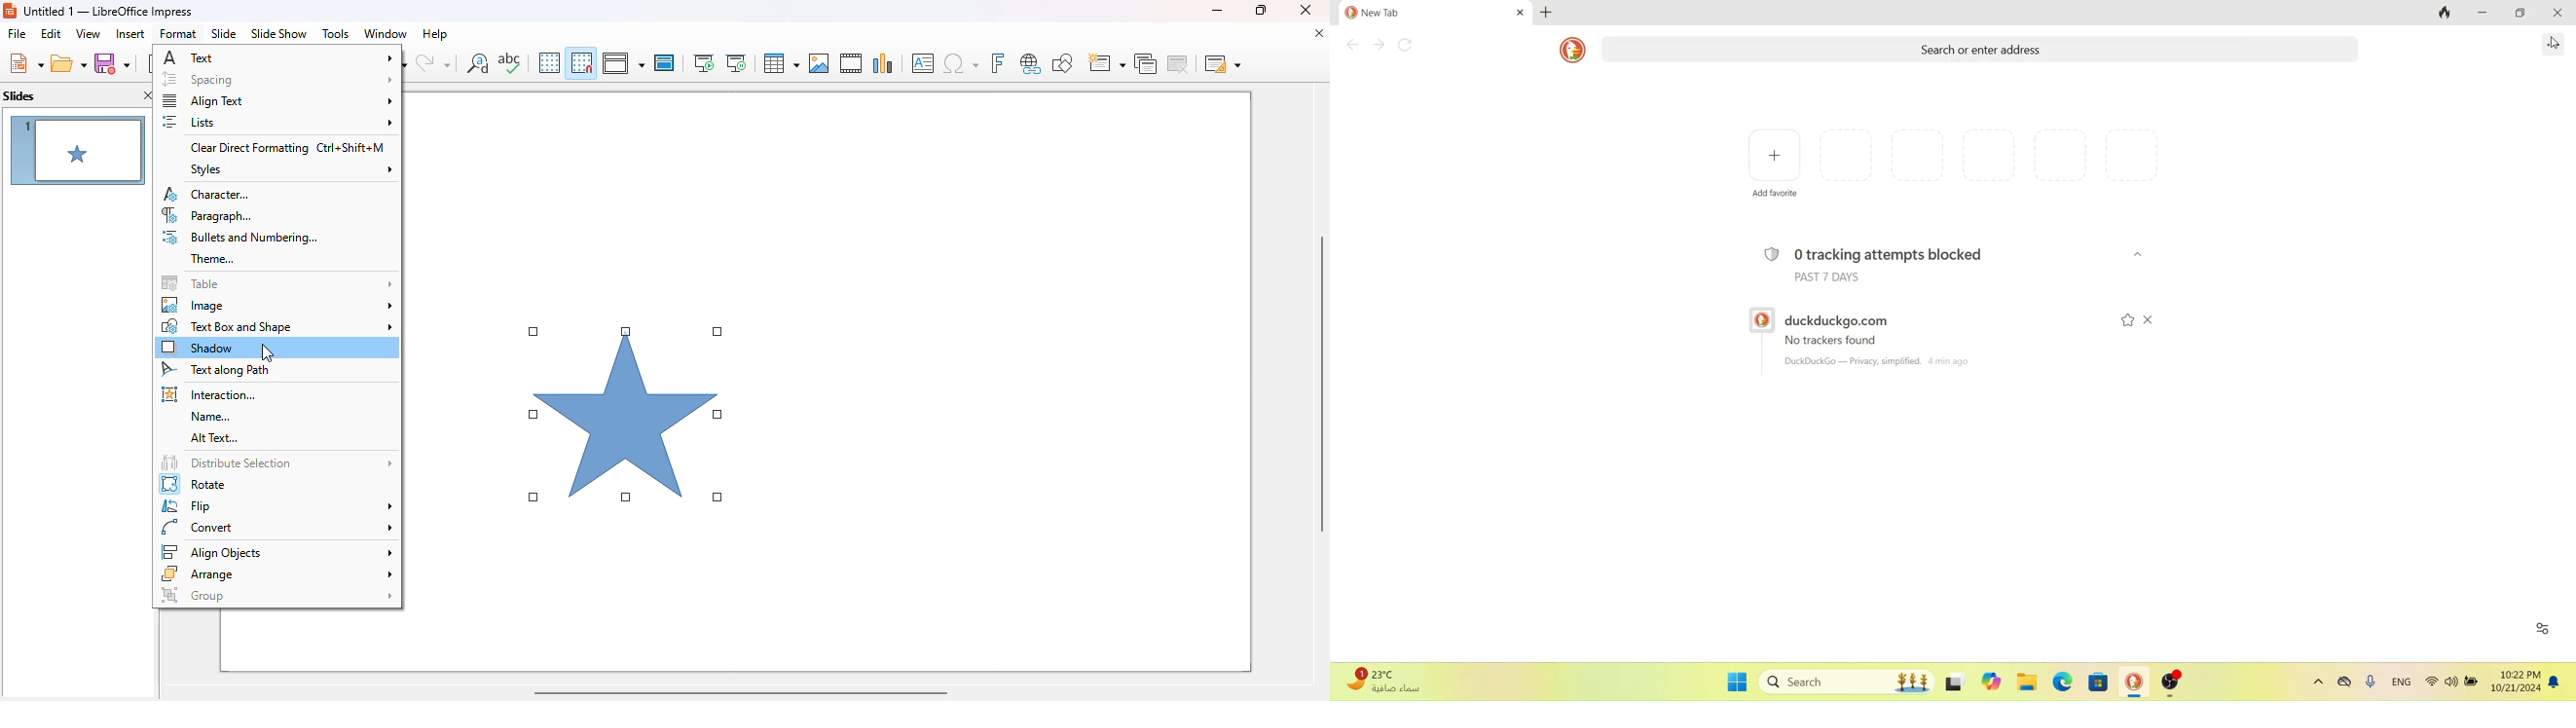  What do you see at coordinates (2098, 685) in the screenshot?
I see `windows store` at bounding box center [2098, 685].